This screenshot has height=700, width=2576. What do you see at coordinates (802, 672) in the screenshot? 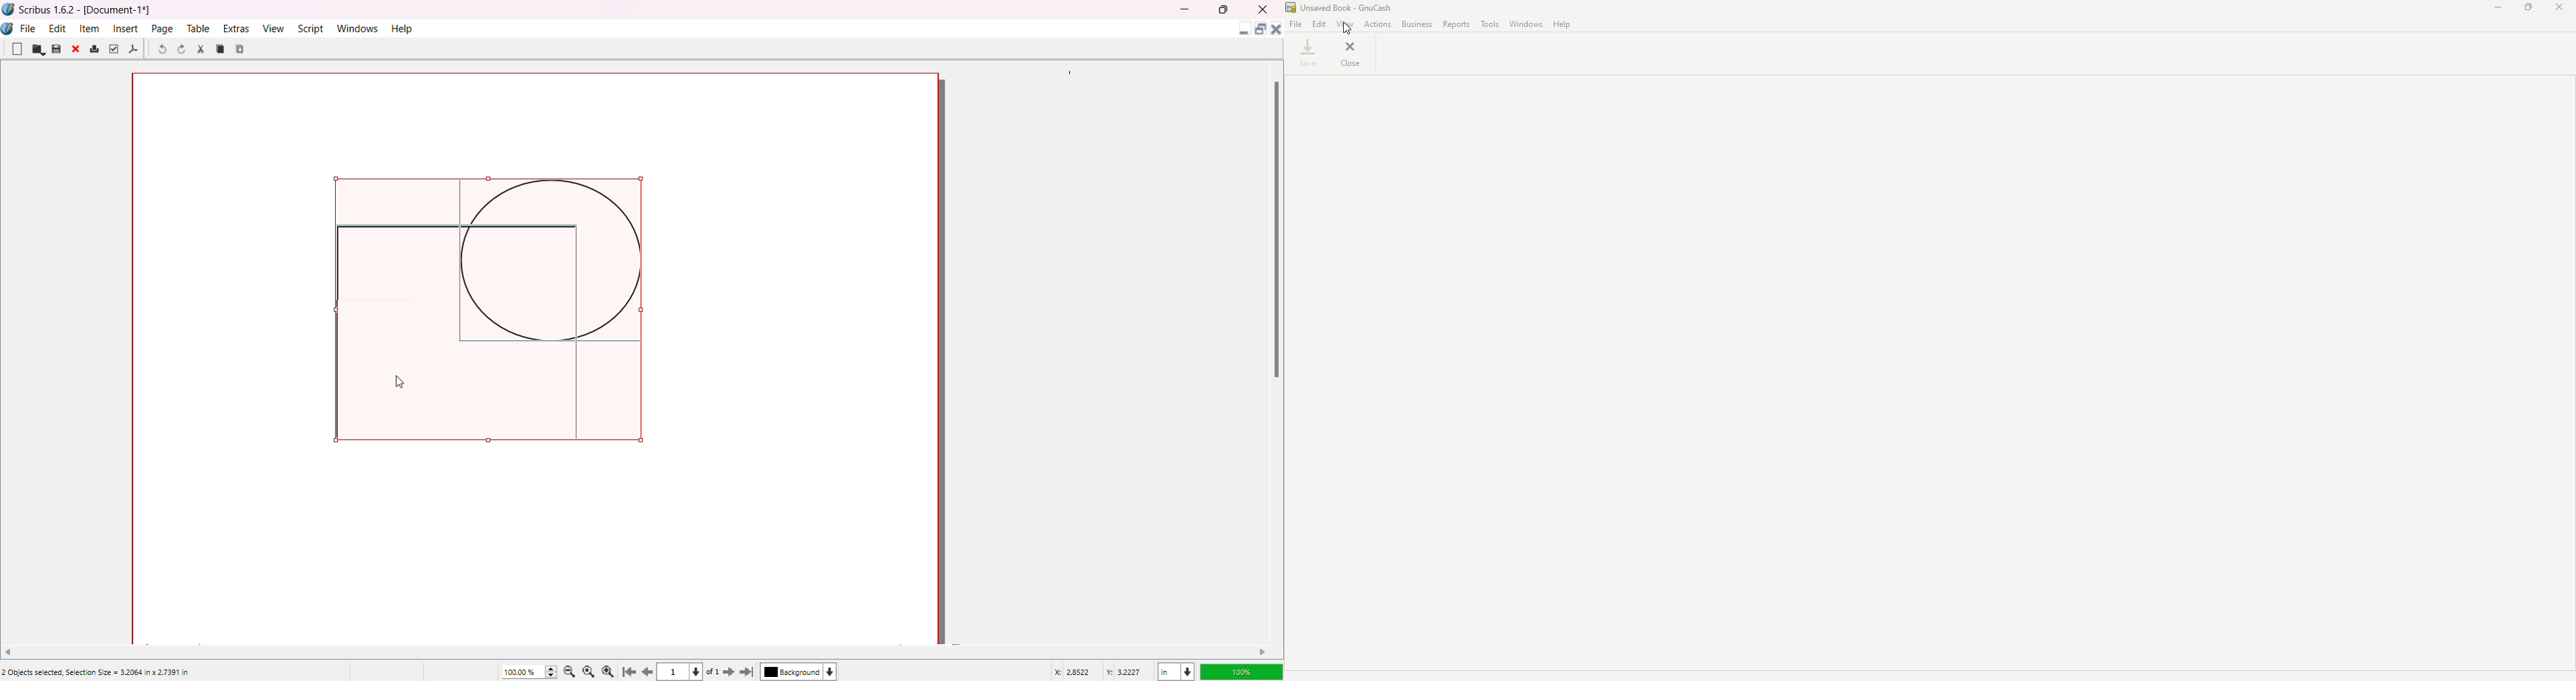
I see `Background color` at bounding box center [802, 672].